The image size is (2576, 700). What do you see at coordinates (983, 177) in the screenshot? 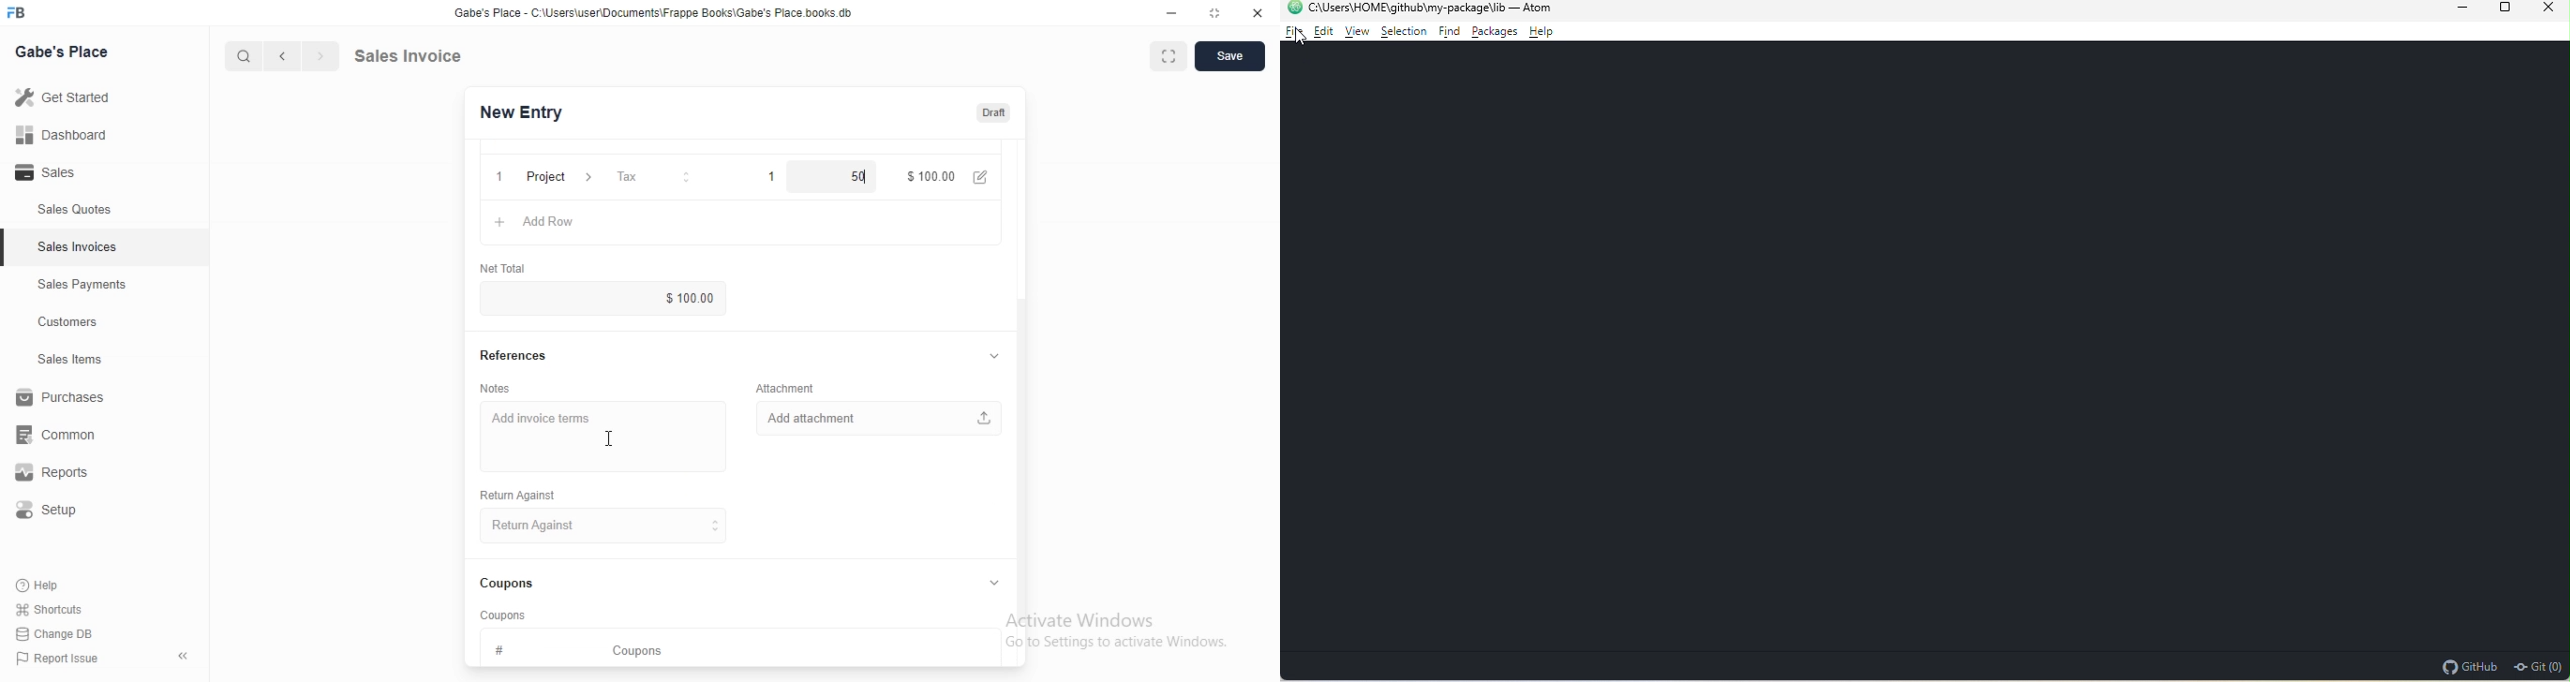
I see `edit` at bounding box center [983, 177].